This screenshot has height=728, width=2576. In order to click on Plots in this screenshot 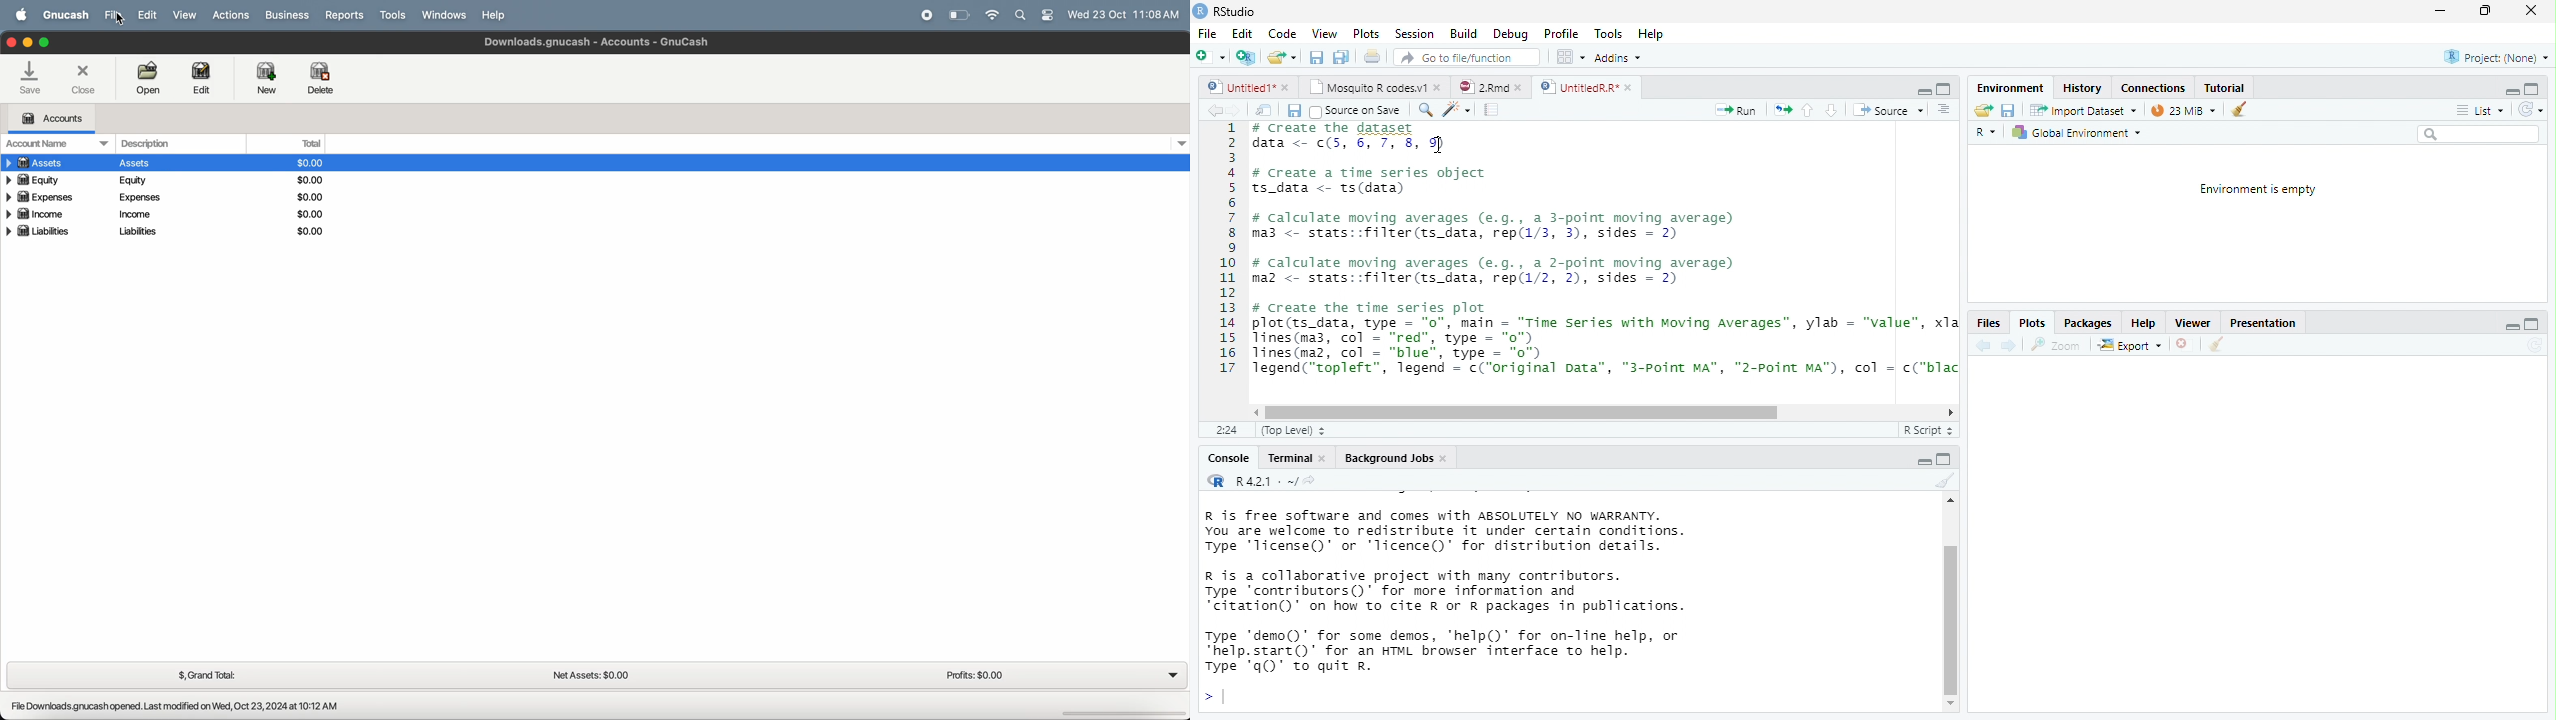, I will do `click(2030, 325)`.